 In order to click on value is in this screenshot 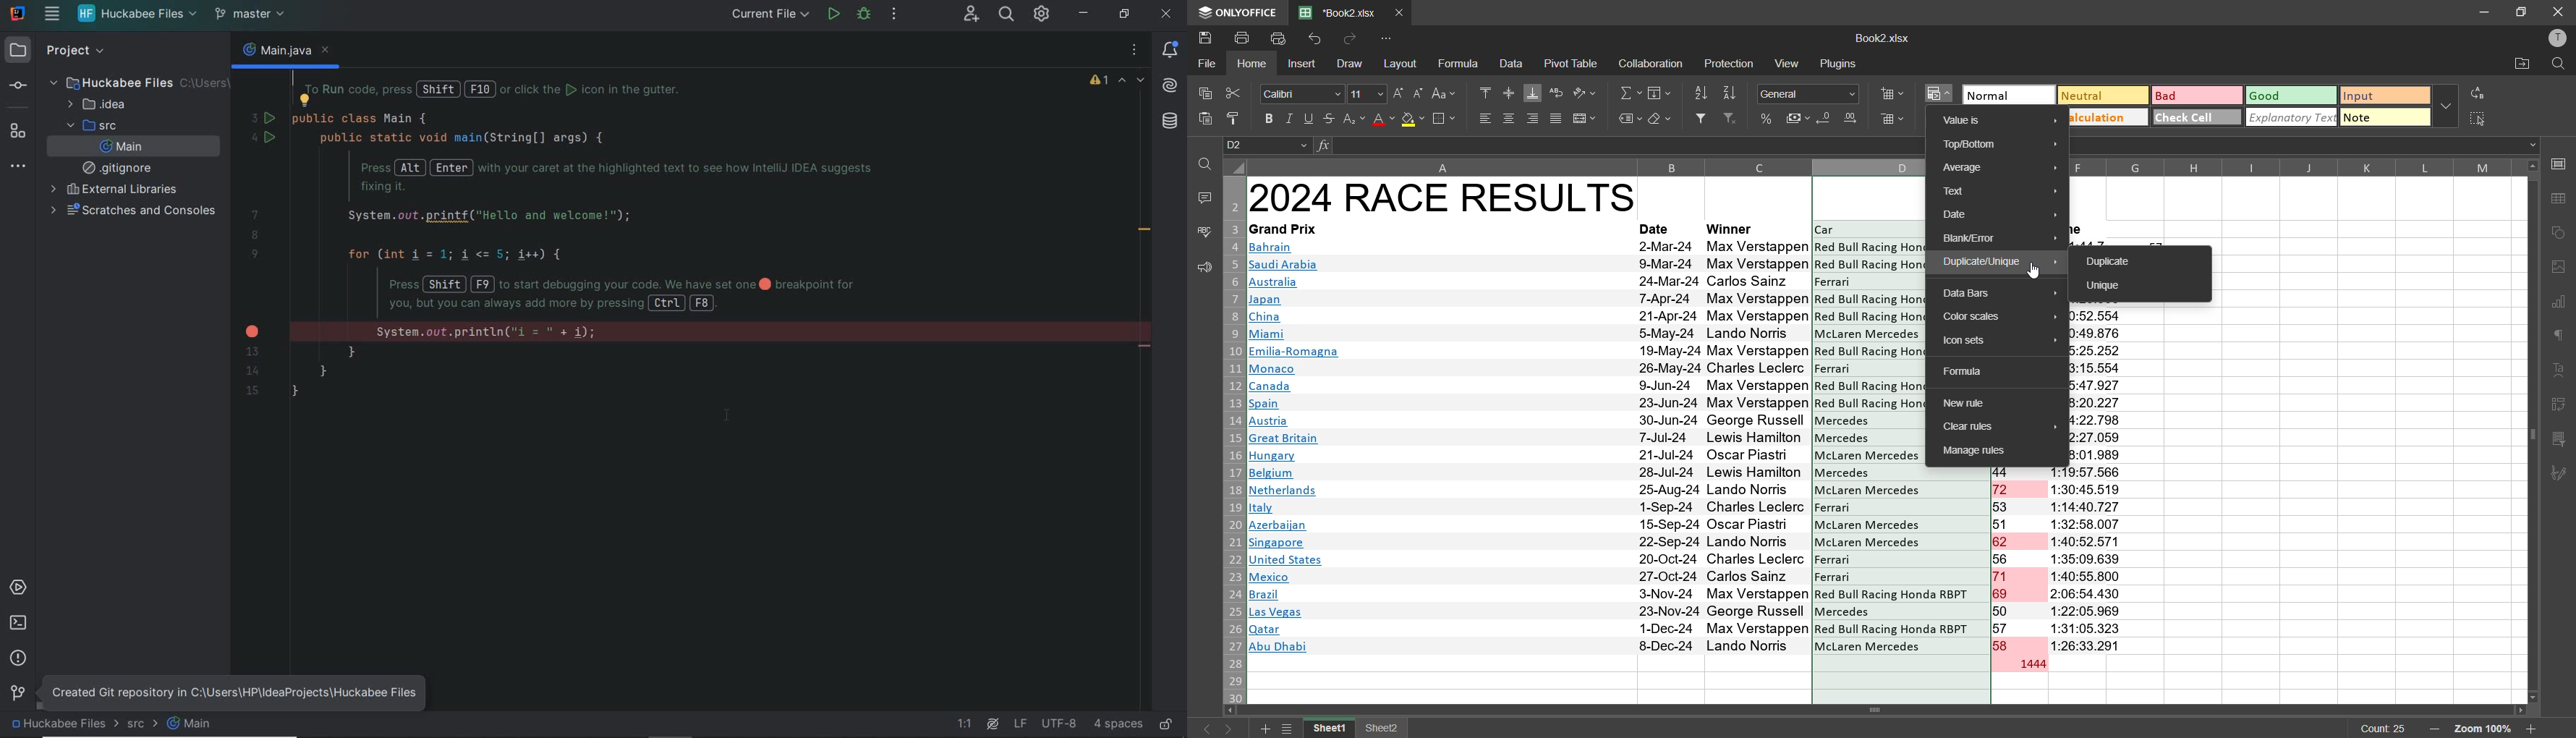, I will do `click(1999, 122)`.